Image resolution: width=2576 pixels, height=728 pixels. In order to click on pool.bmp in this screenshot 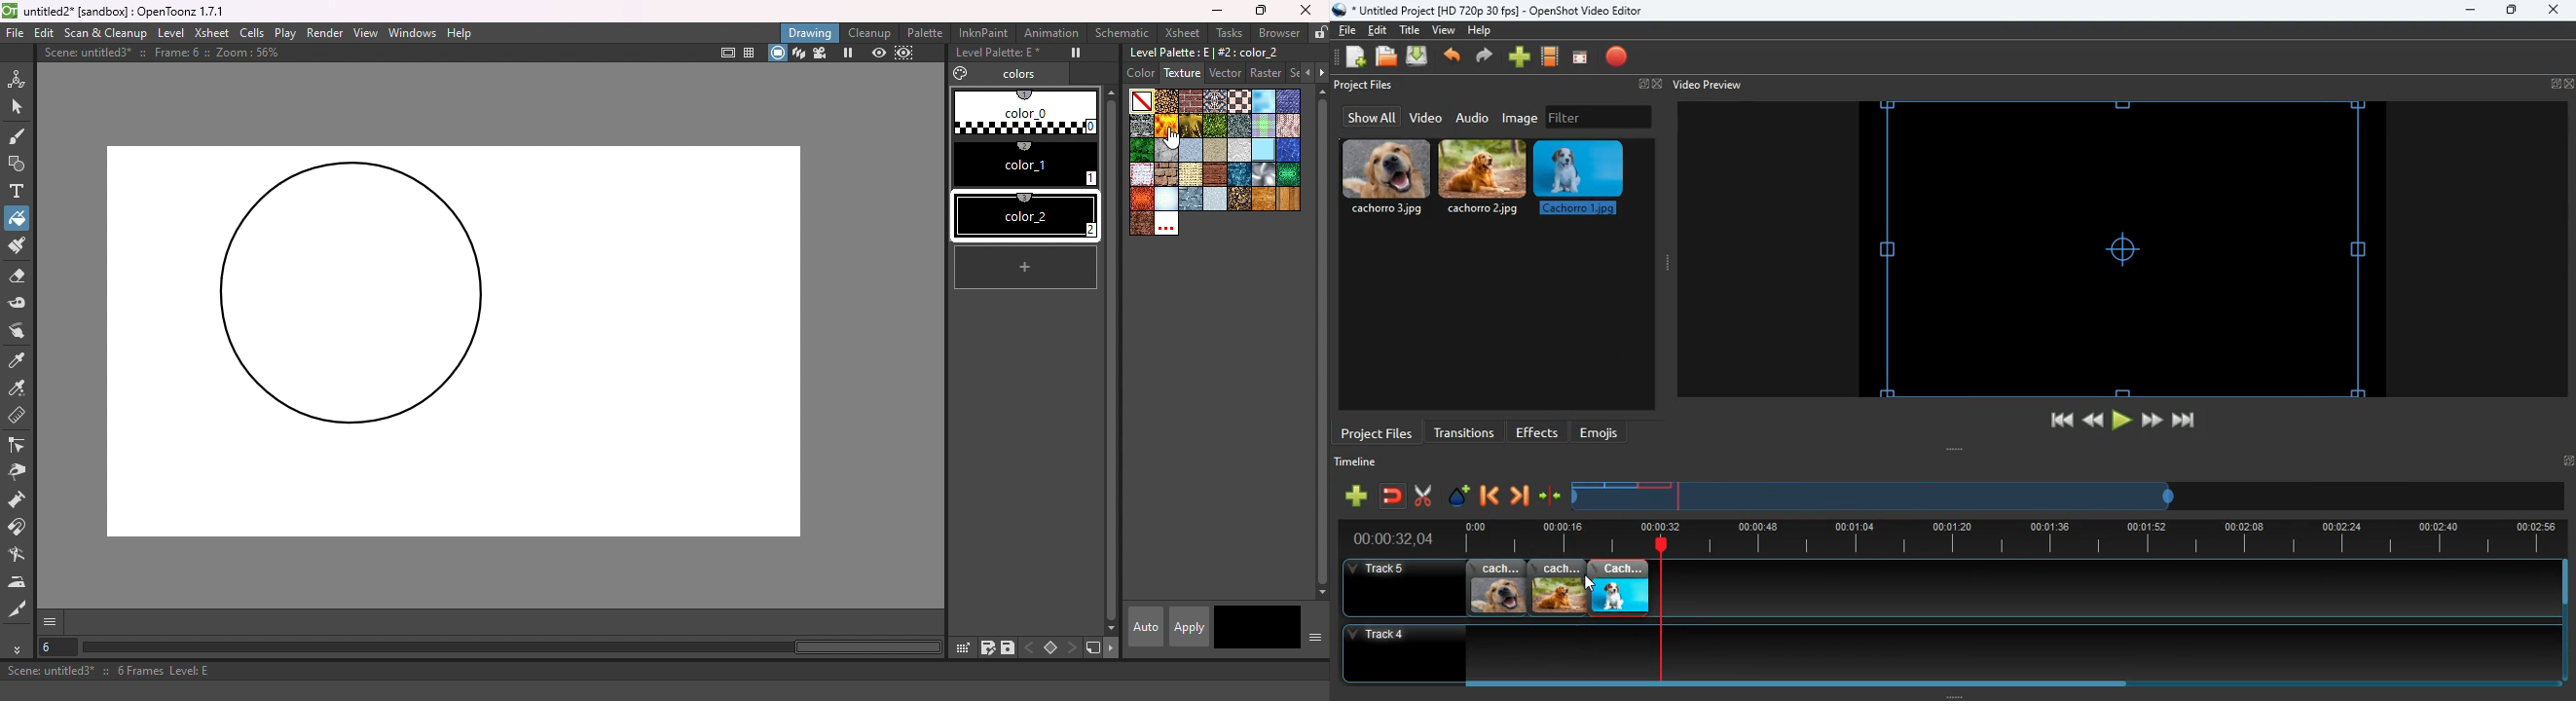, I will do `click(1288, 150)`.